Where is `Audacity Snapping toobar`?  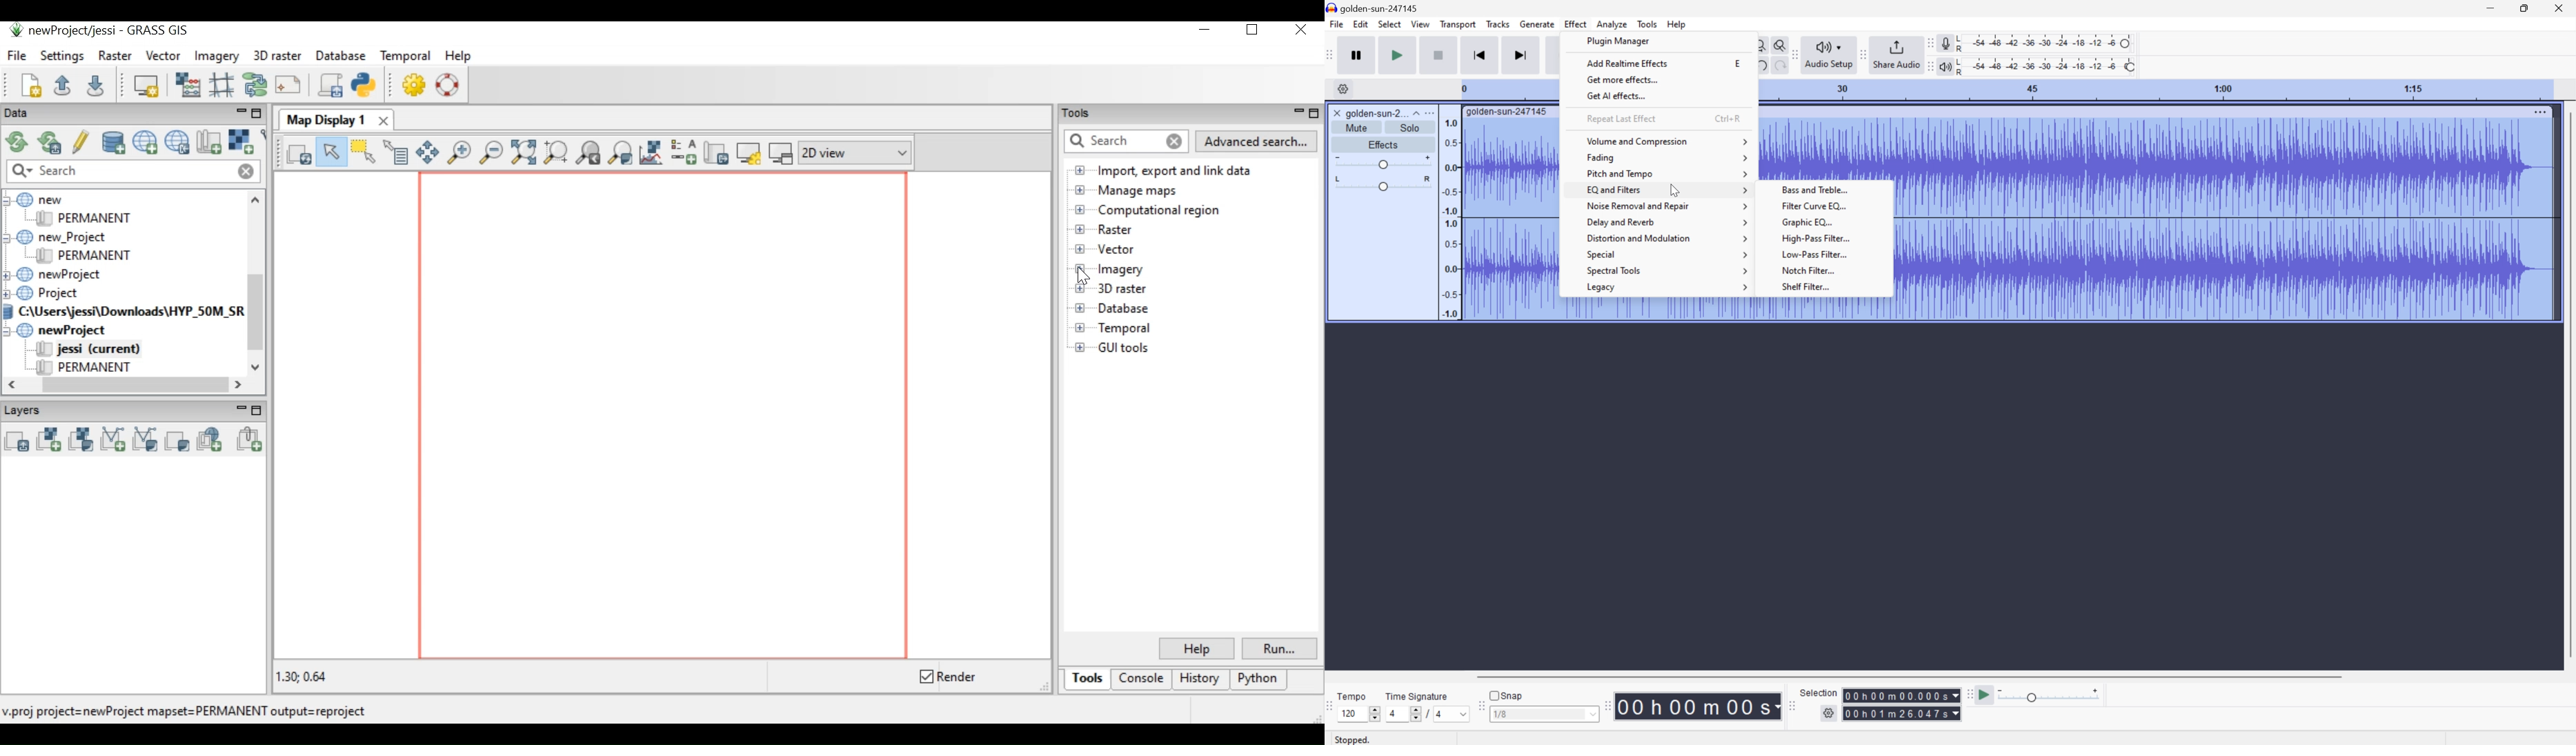
Audacity Snapping toobar is located at coordinates (1479, 707).